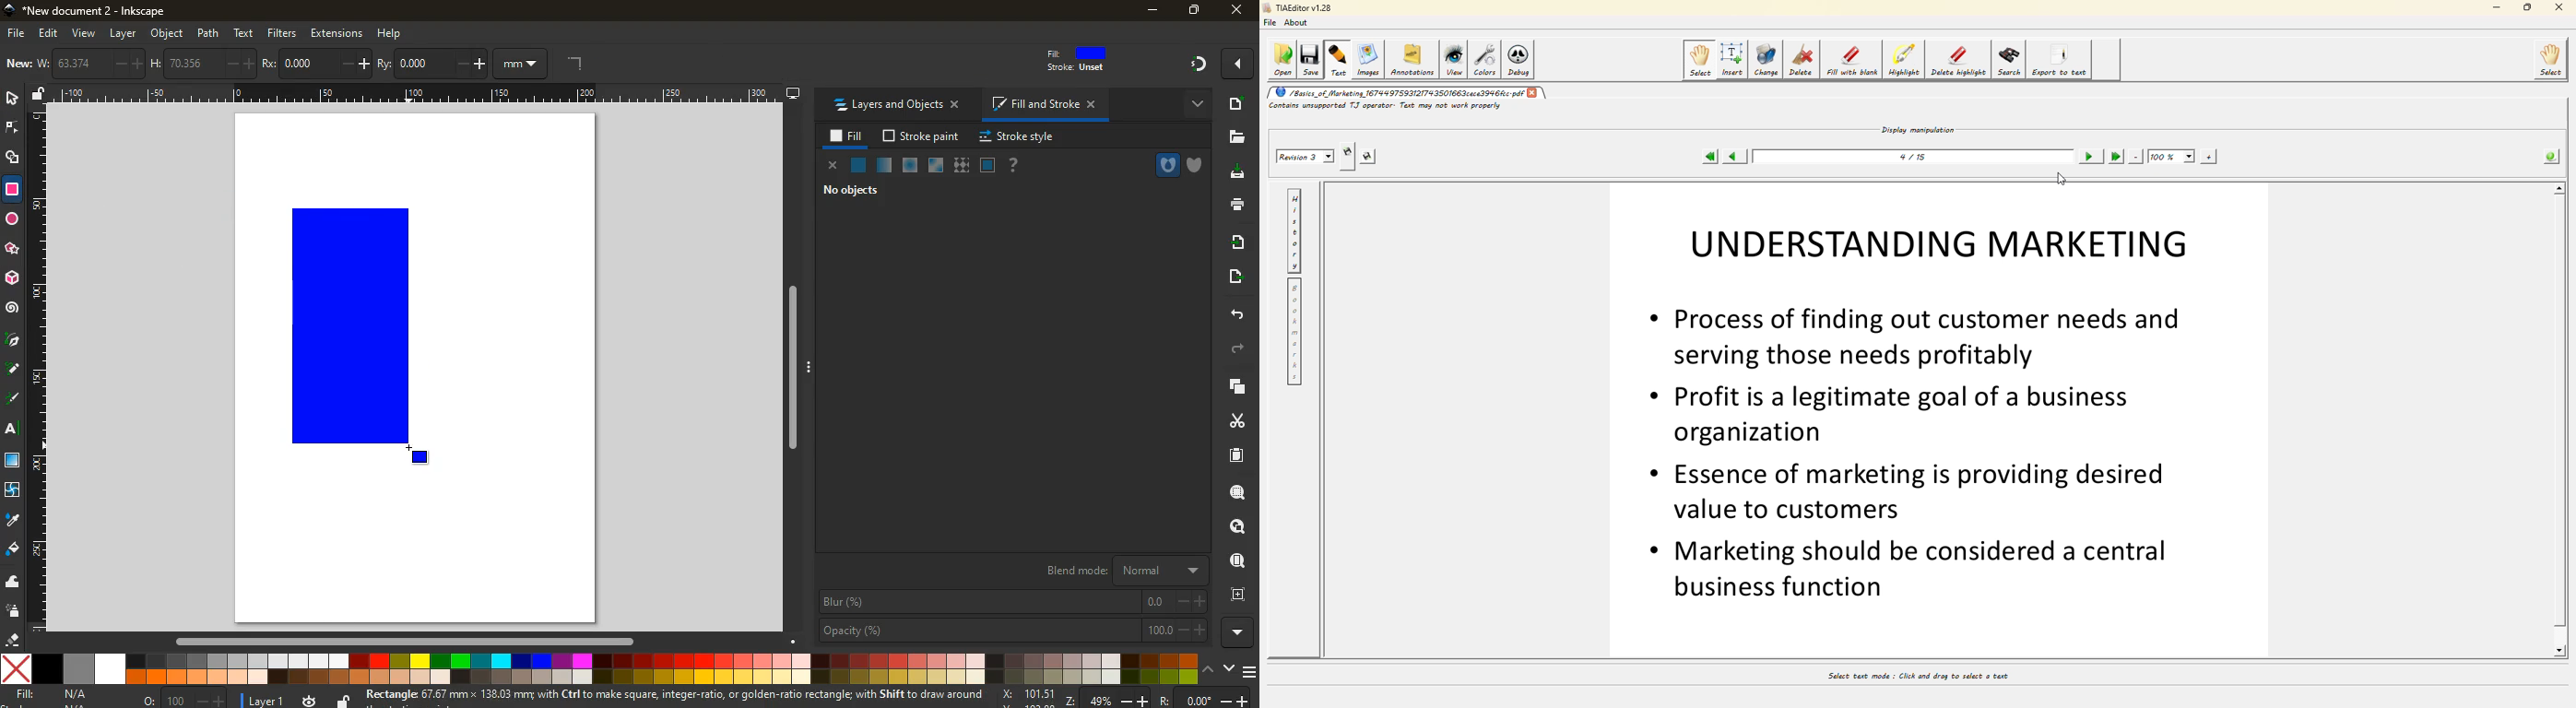 The image size is (2576, 728). Describe the element at coordinates (1078, 59) in the screenshot. I see `fill` at that location.